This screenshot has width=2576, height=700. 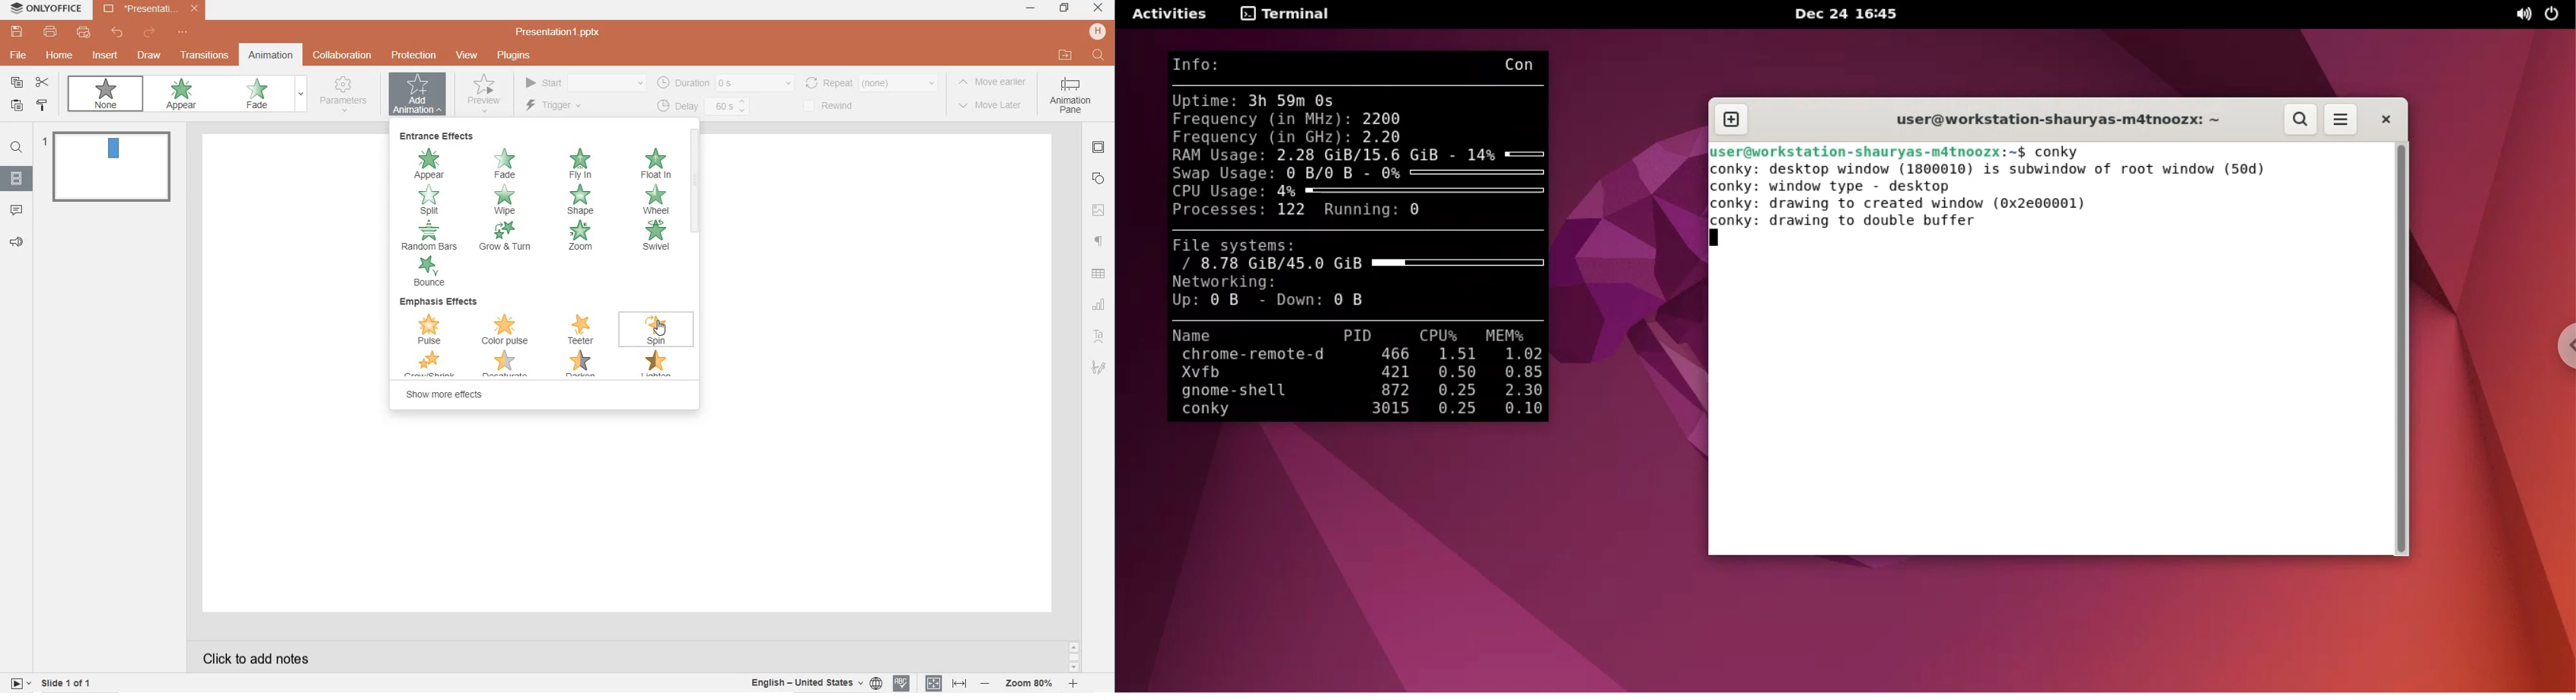 I want to click on draw, so click(x=149, y=54).